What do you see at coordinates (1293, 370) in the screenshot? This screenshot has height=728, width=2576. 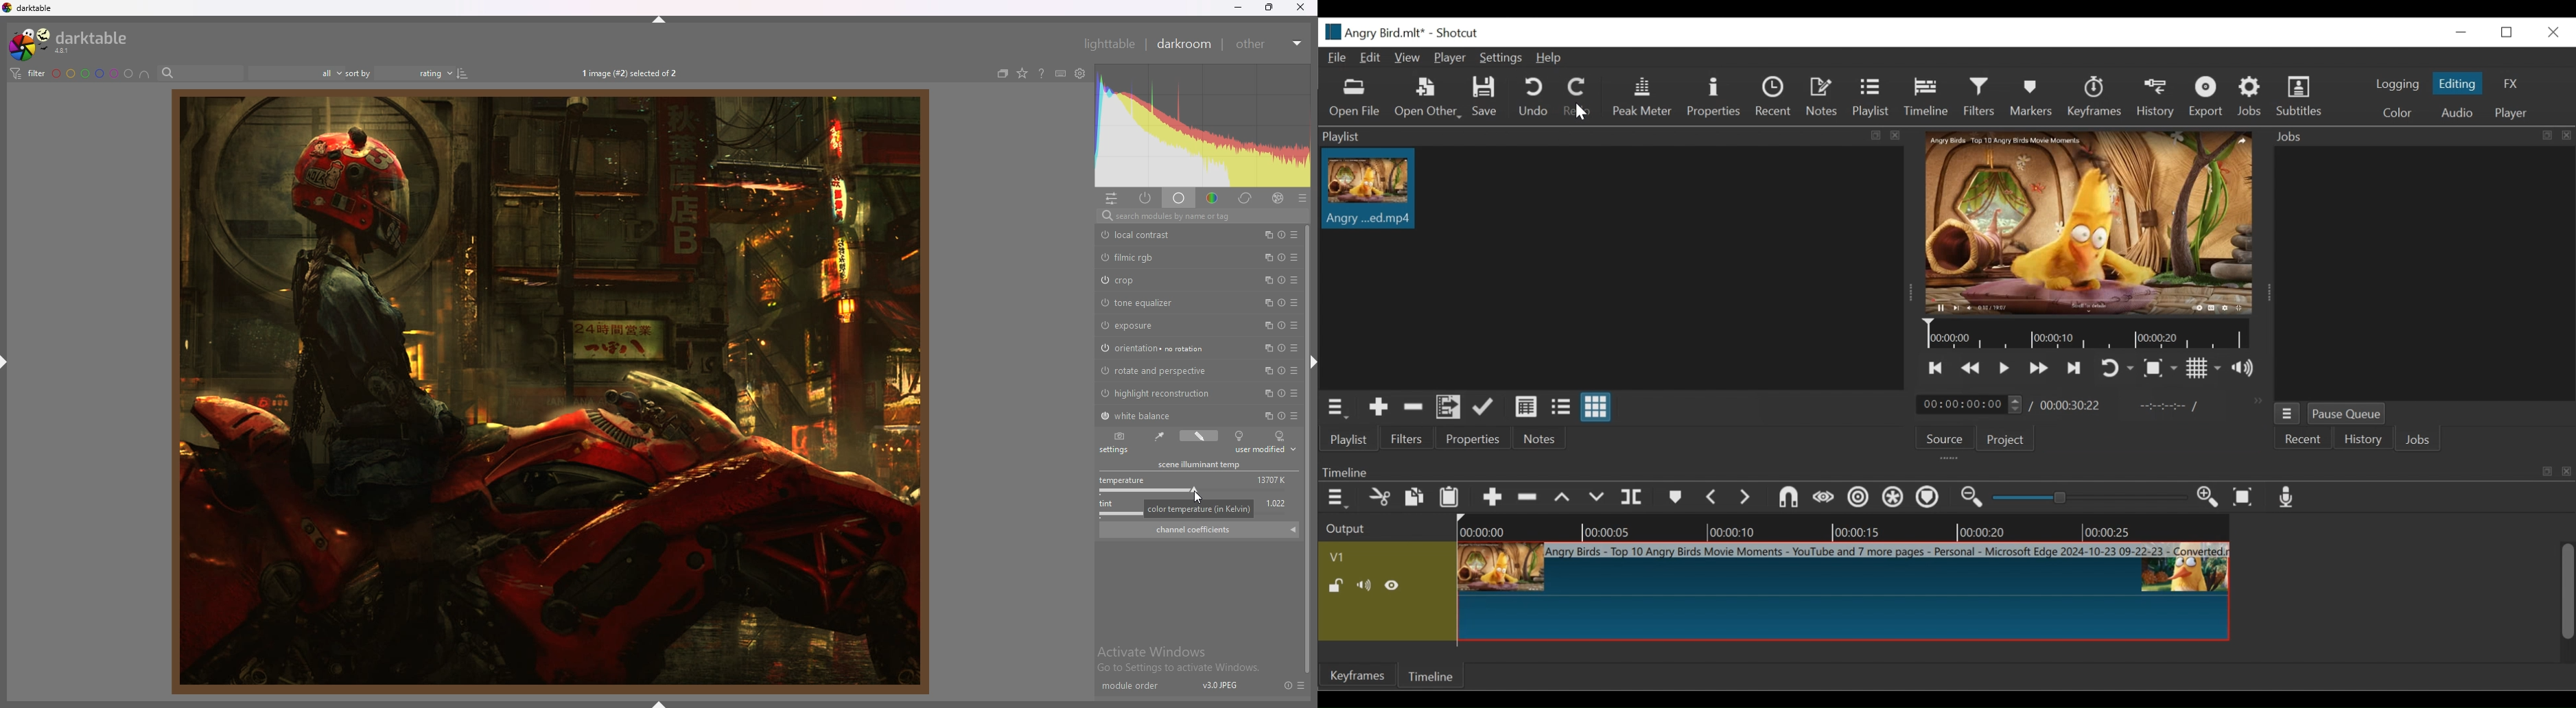 I see `presets` at bounding box center [1293, 370].